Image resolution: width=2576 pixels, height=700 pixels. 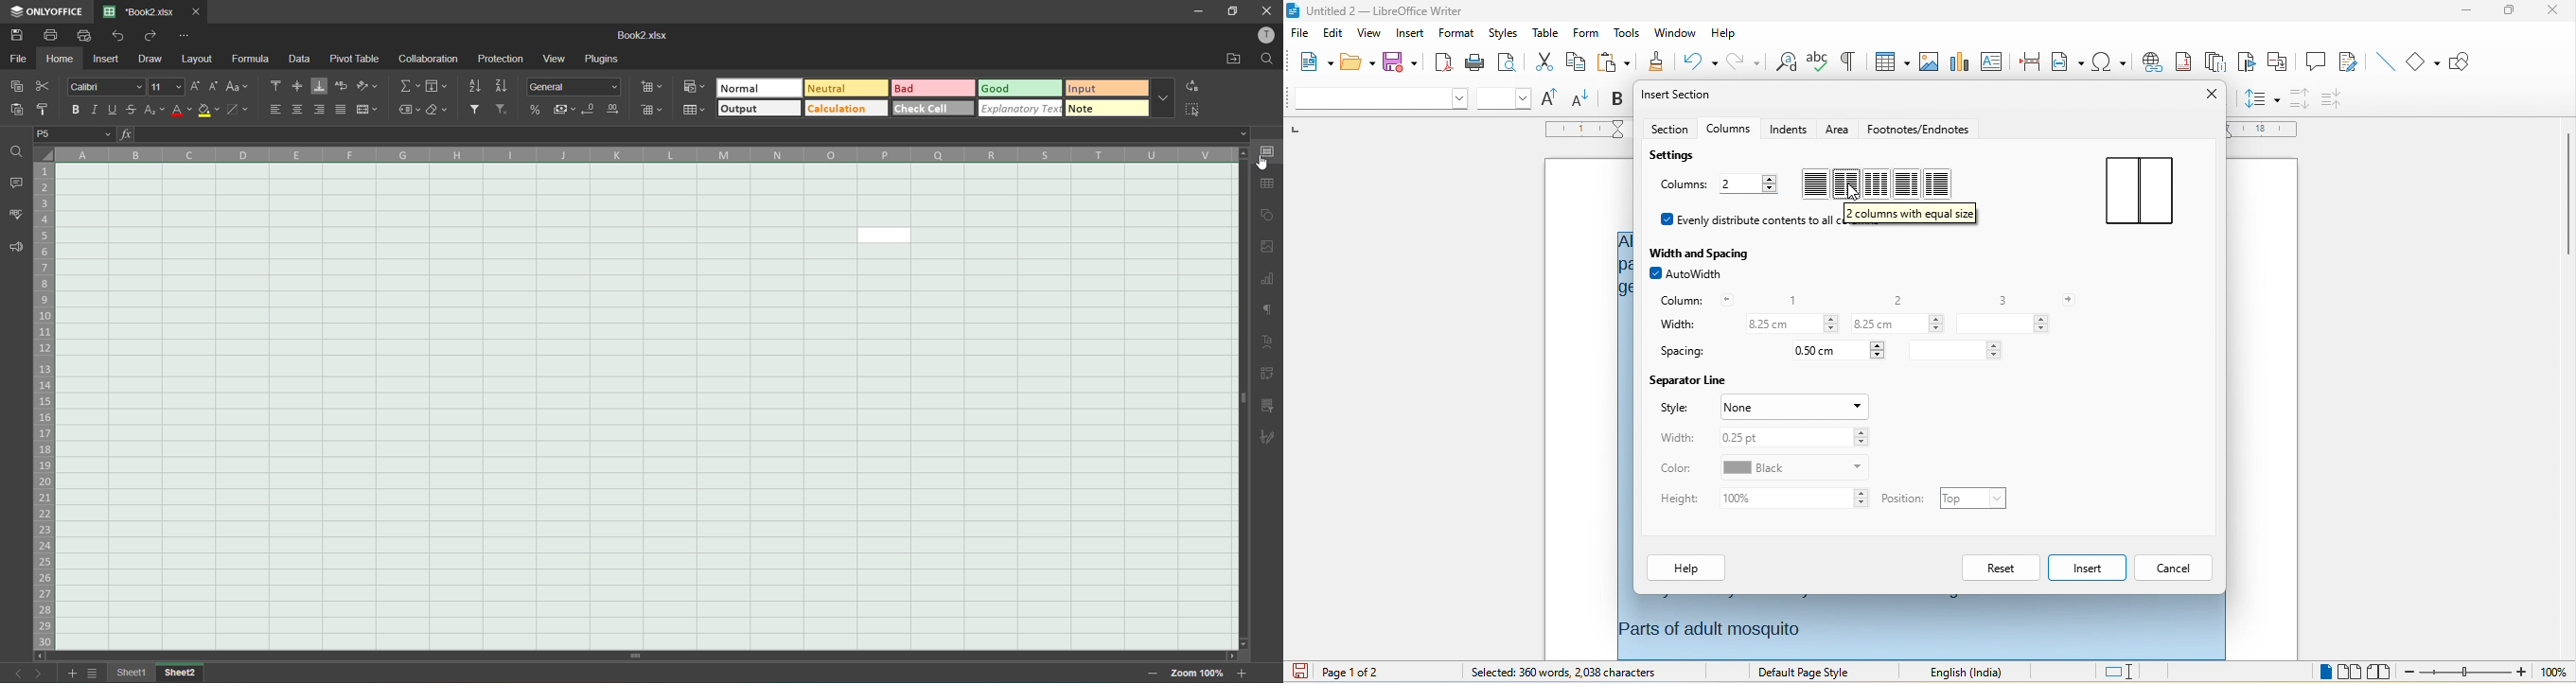 What do you see at coordinates (2177, 568) in the screenshot?
I see `cancel` at bounding box center [2177, 568].